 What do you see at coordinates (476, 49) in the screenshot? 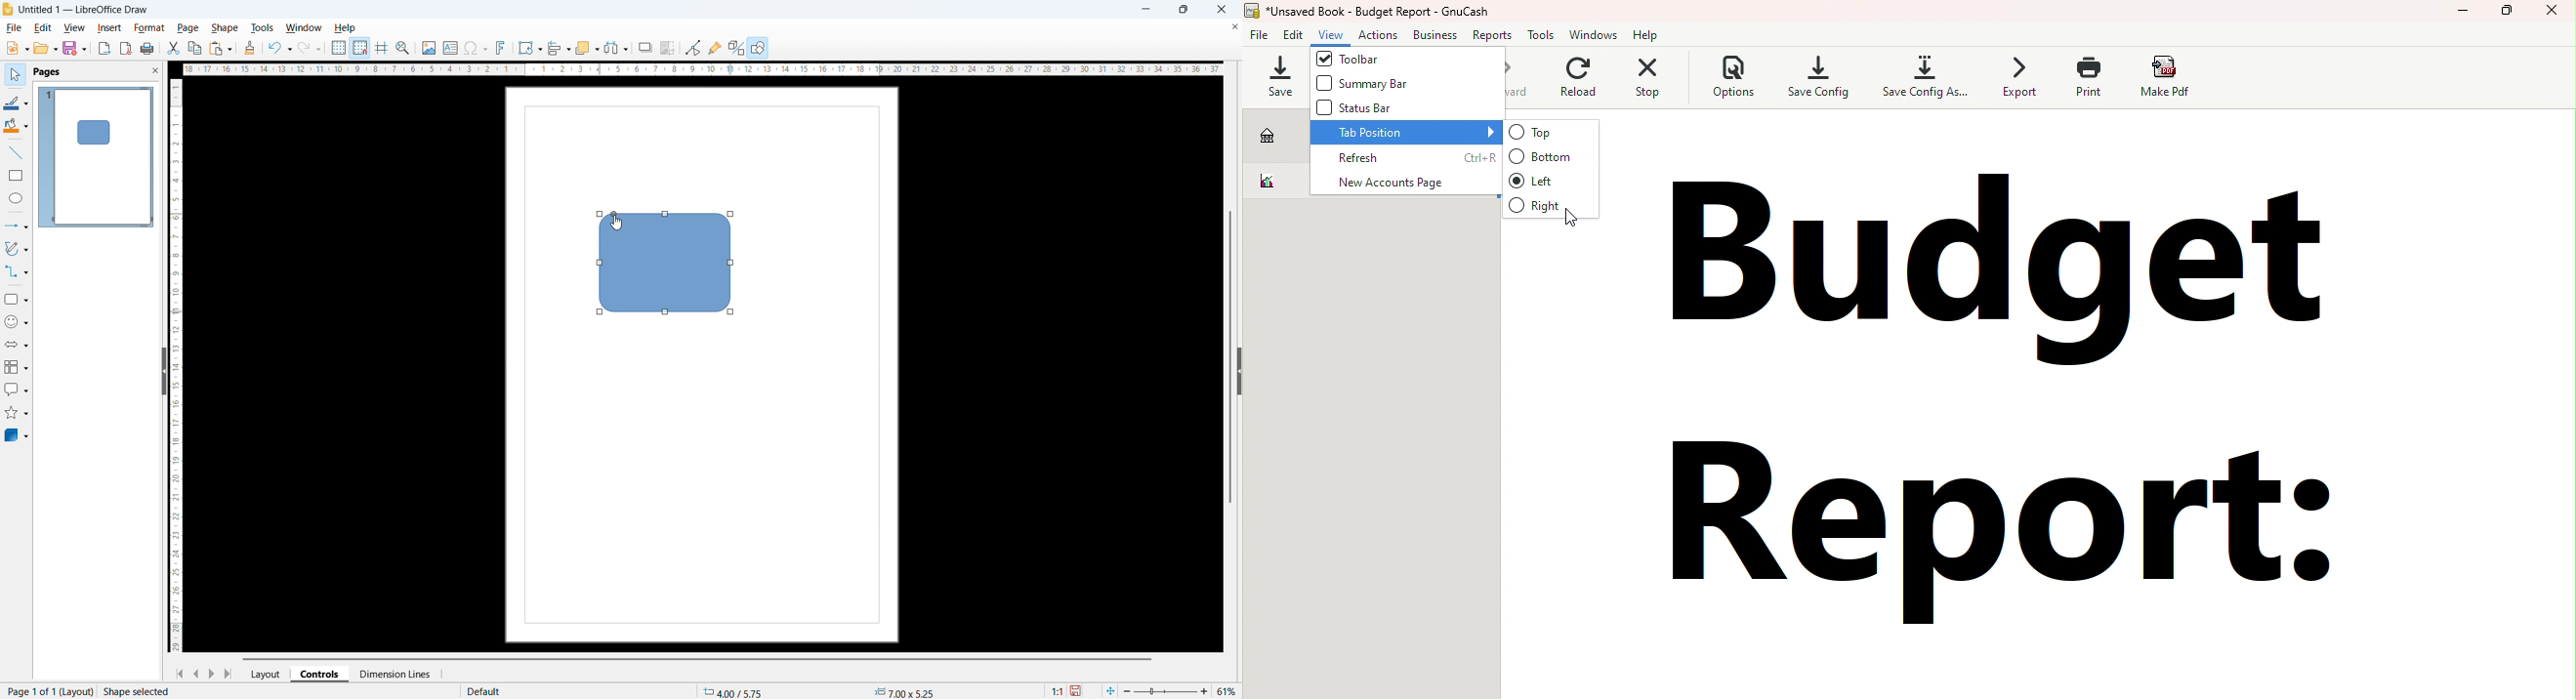
I see `Insert symbols ` at bounding box center [476, 49].